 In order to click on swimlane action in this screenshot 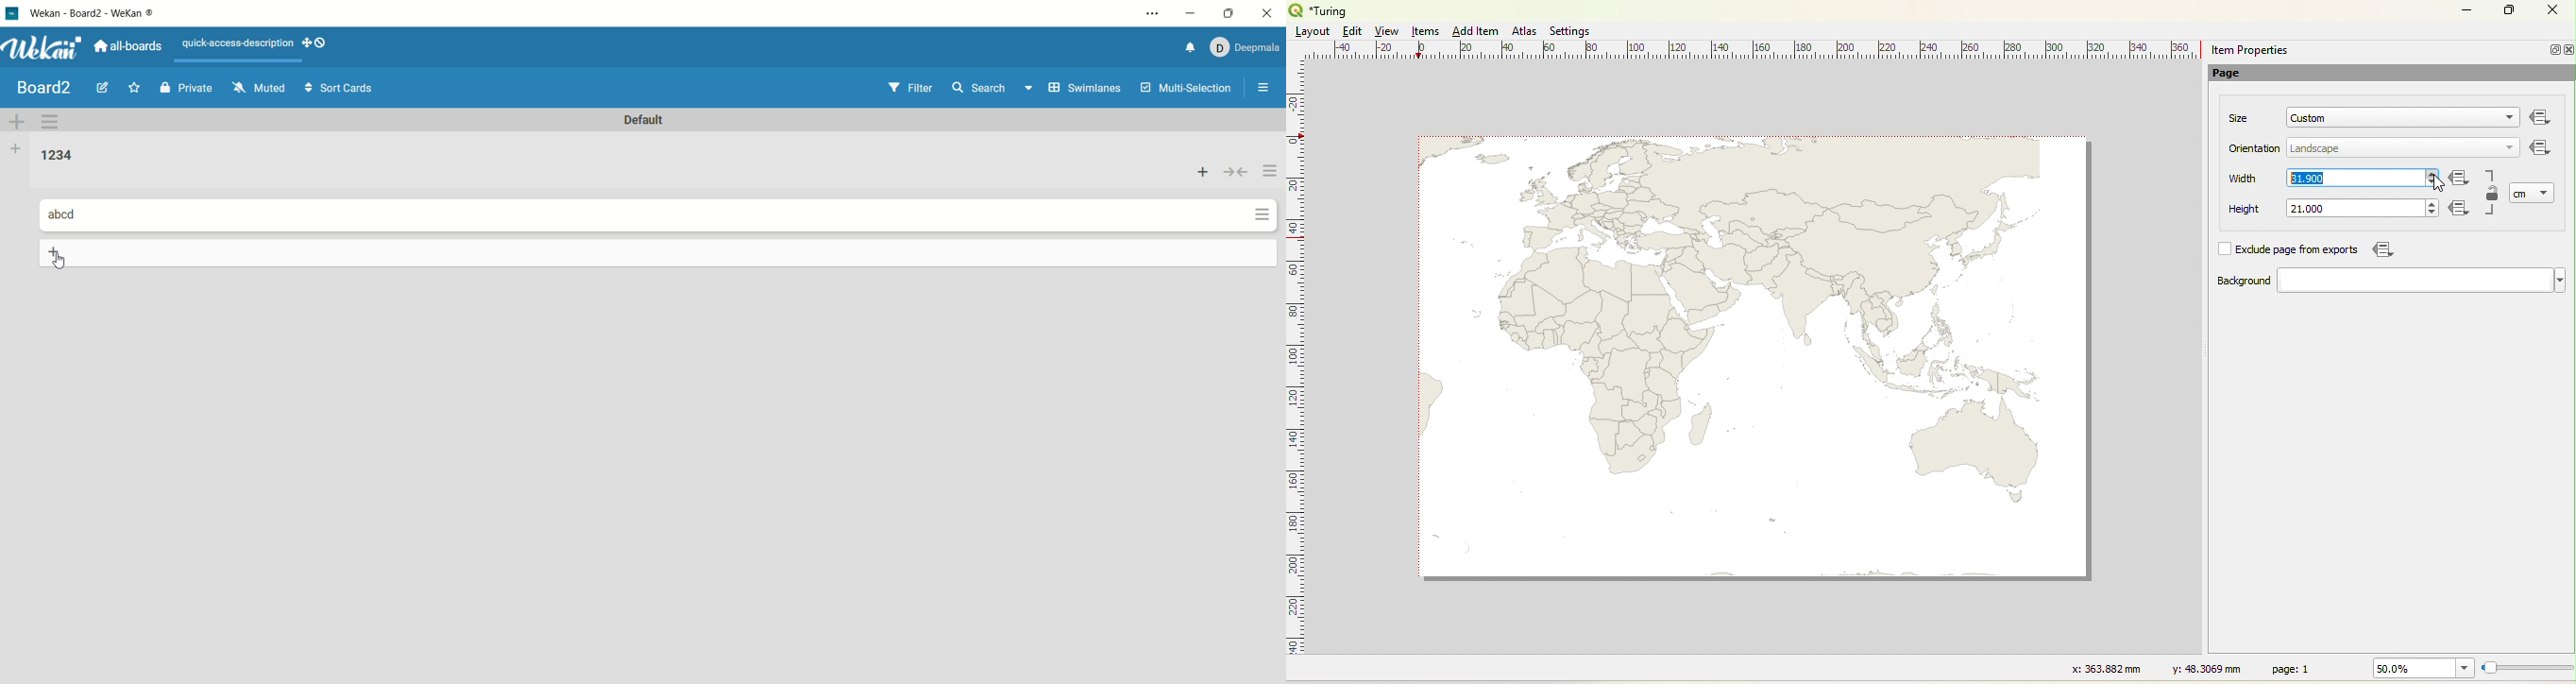, I will do `click(56, 120)`.